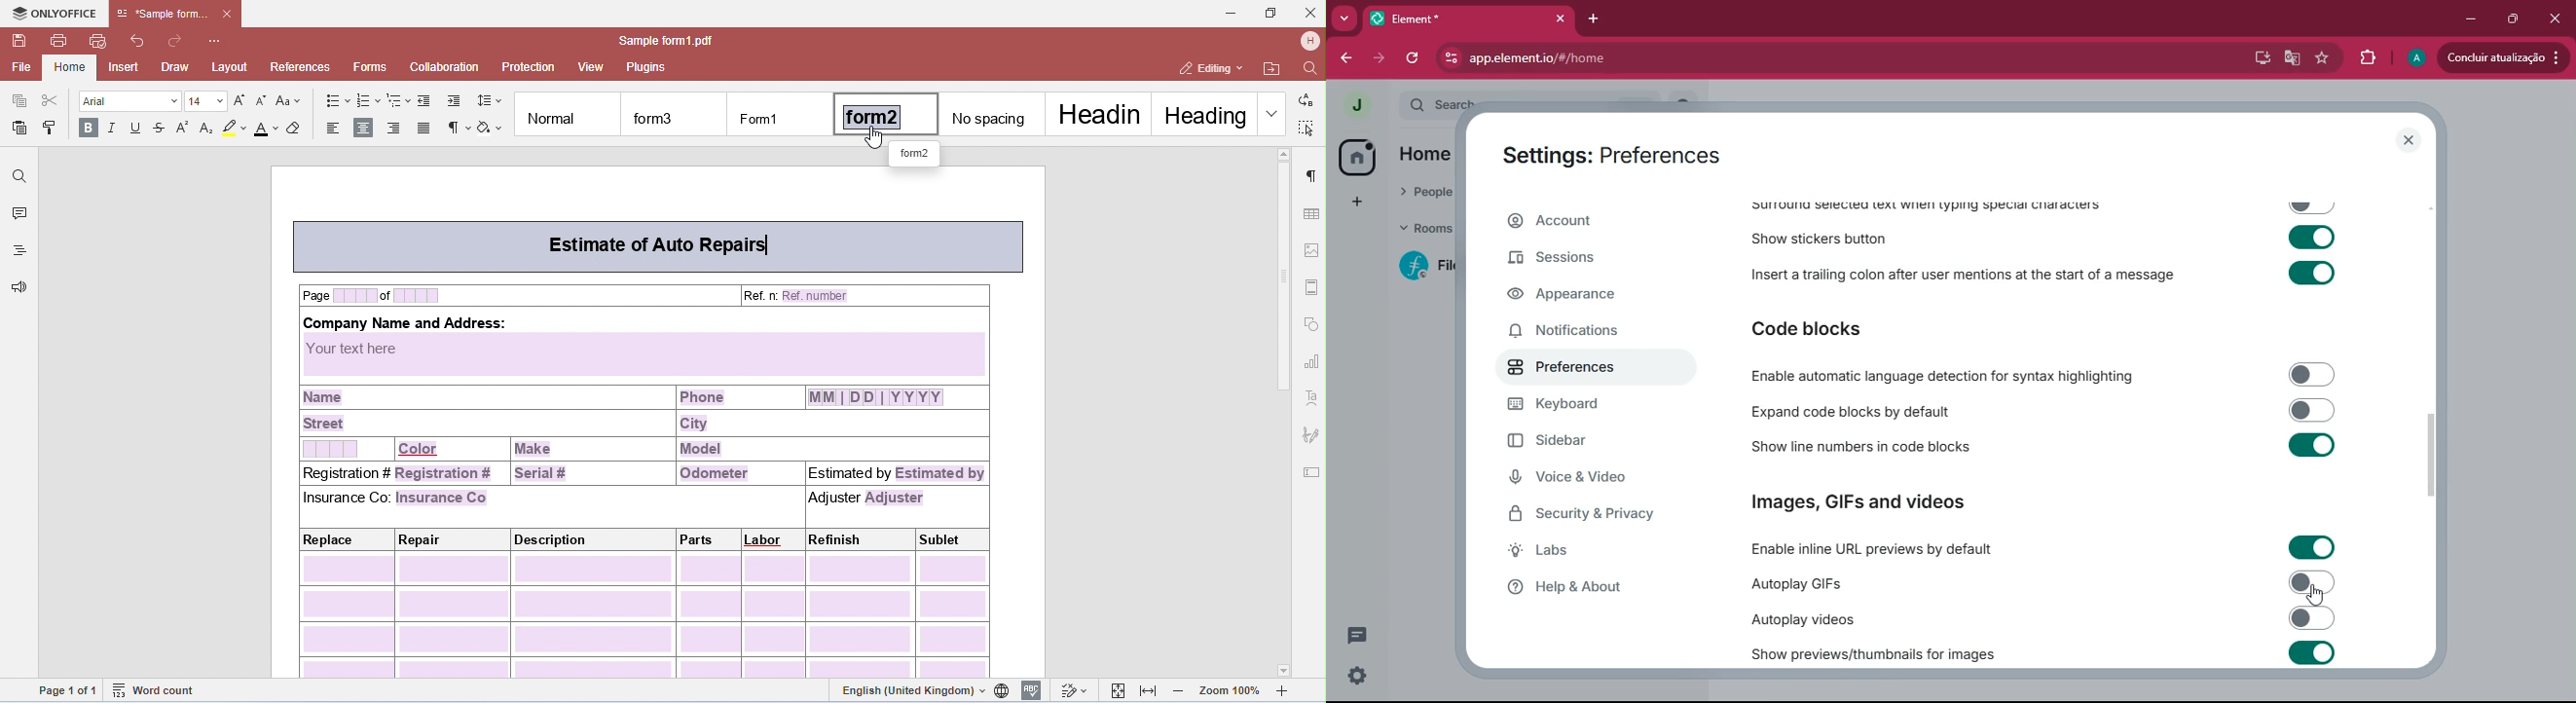 Image resolution: width=2576 pixels, height=728 pixels. I want to click on Show line numbers in code blocks, so click(2041, 447).